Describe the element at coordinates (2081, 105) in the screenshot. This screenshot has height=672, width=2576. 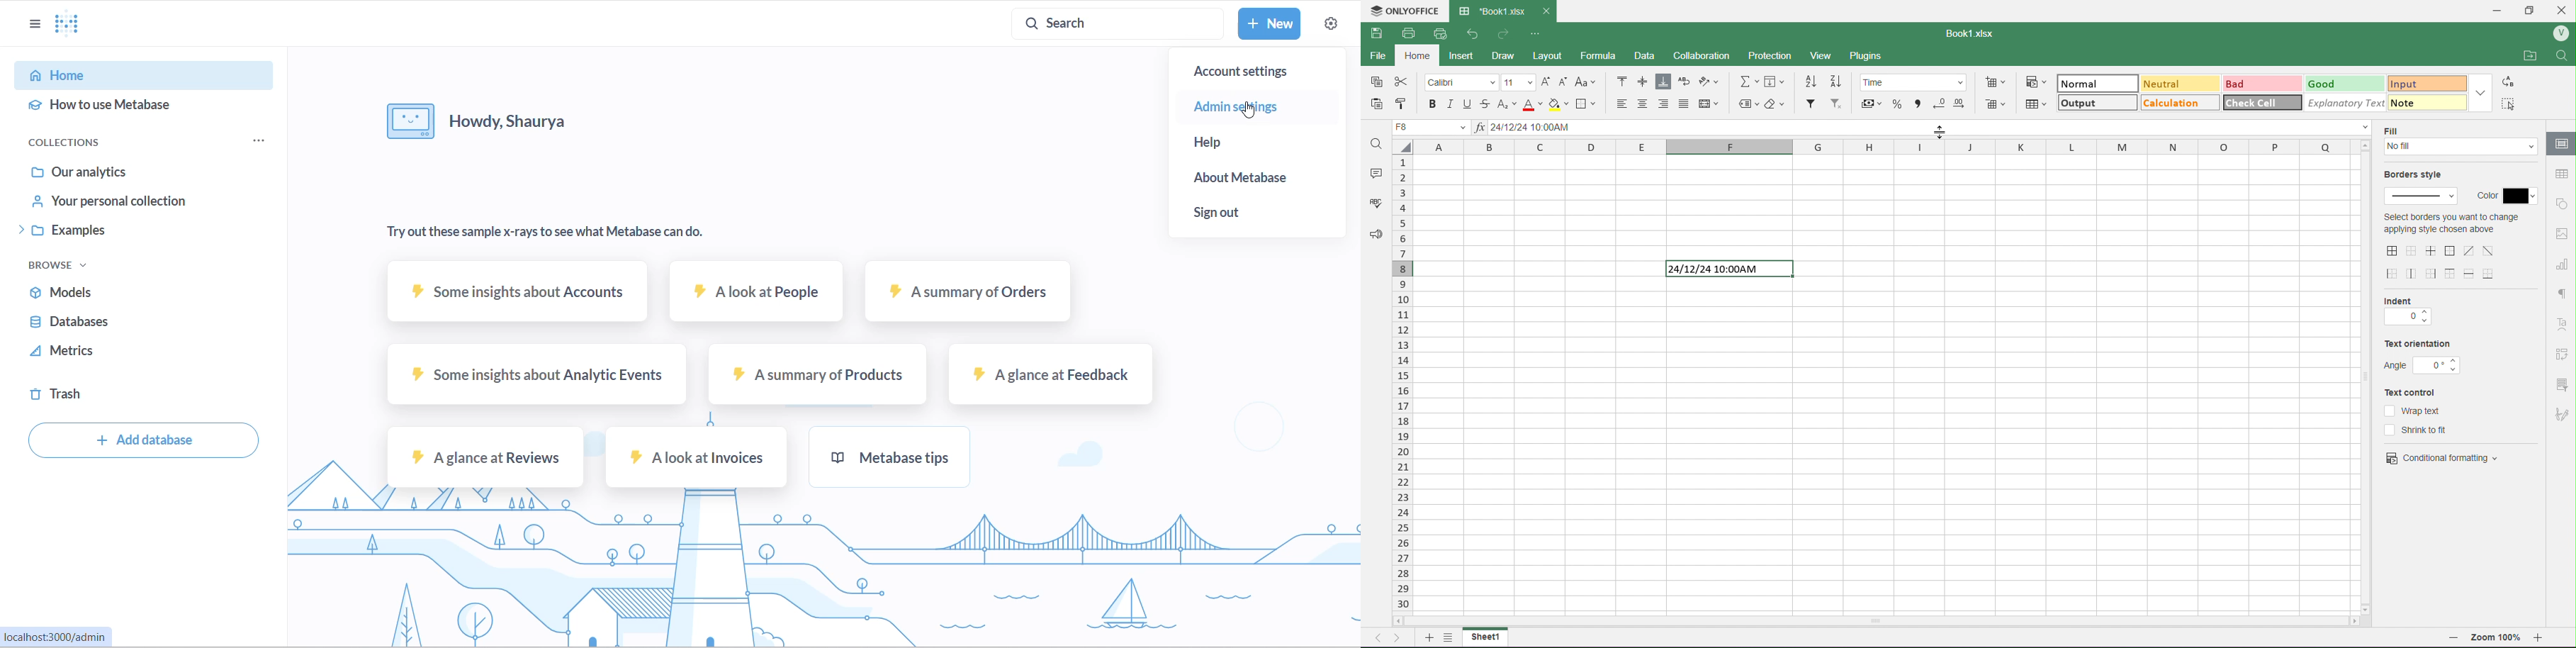
I see `output` at that location.